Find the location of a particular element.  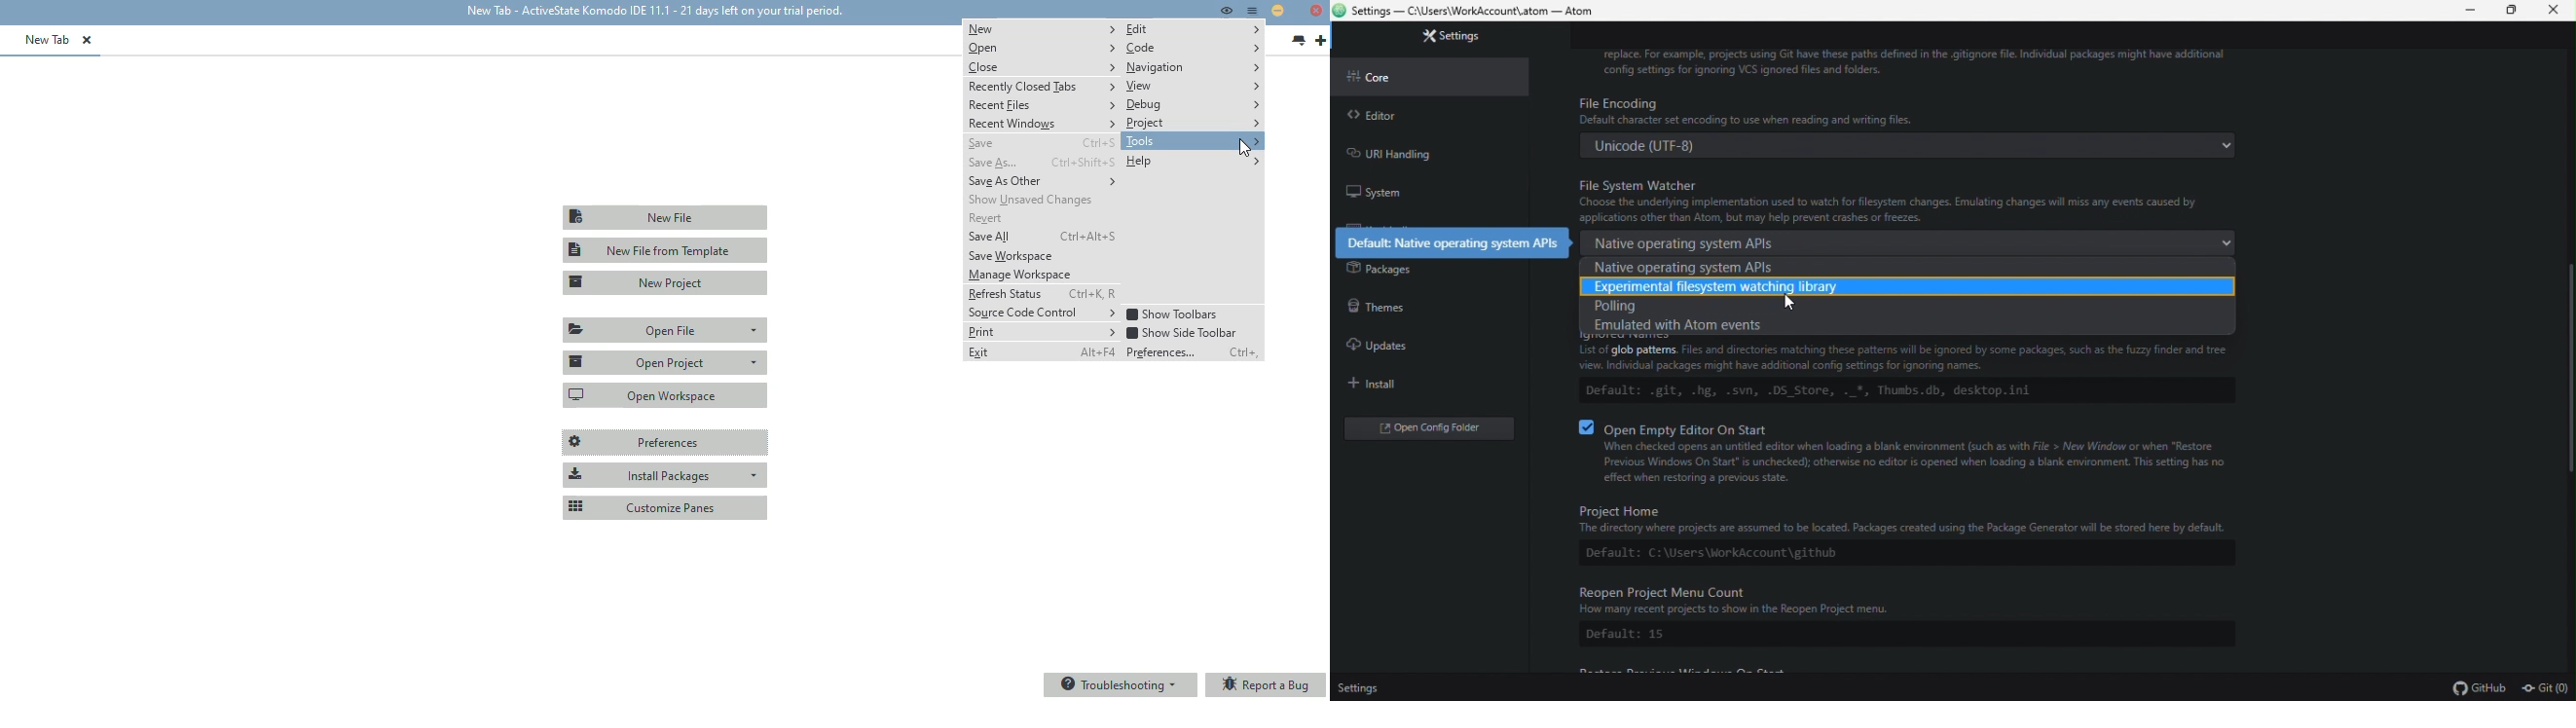

save as is located at coordinates (994, 164).